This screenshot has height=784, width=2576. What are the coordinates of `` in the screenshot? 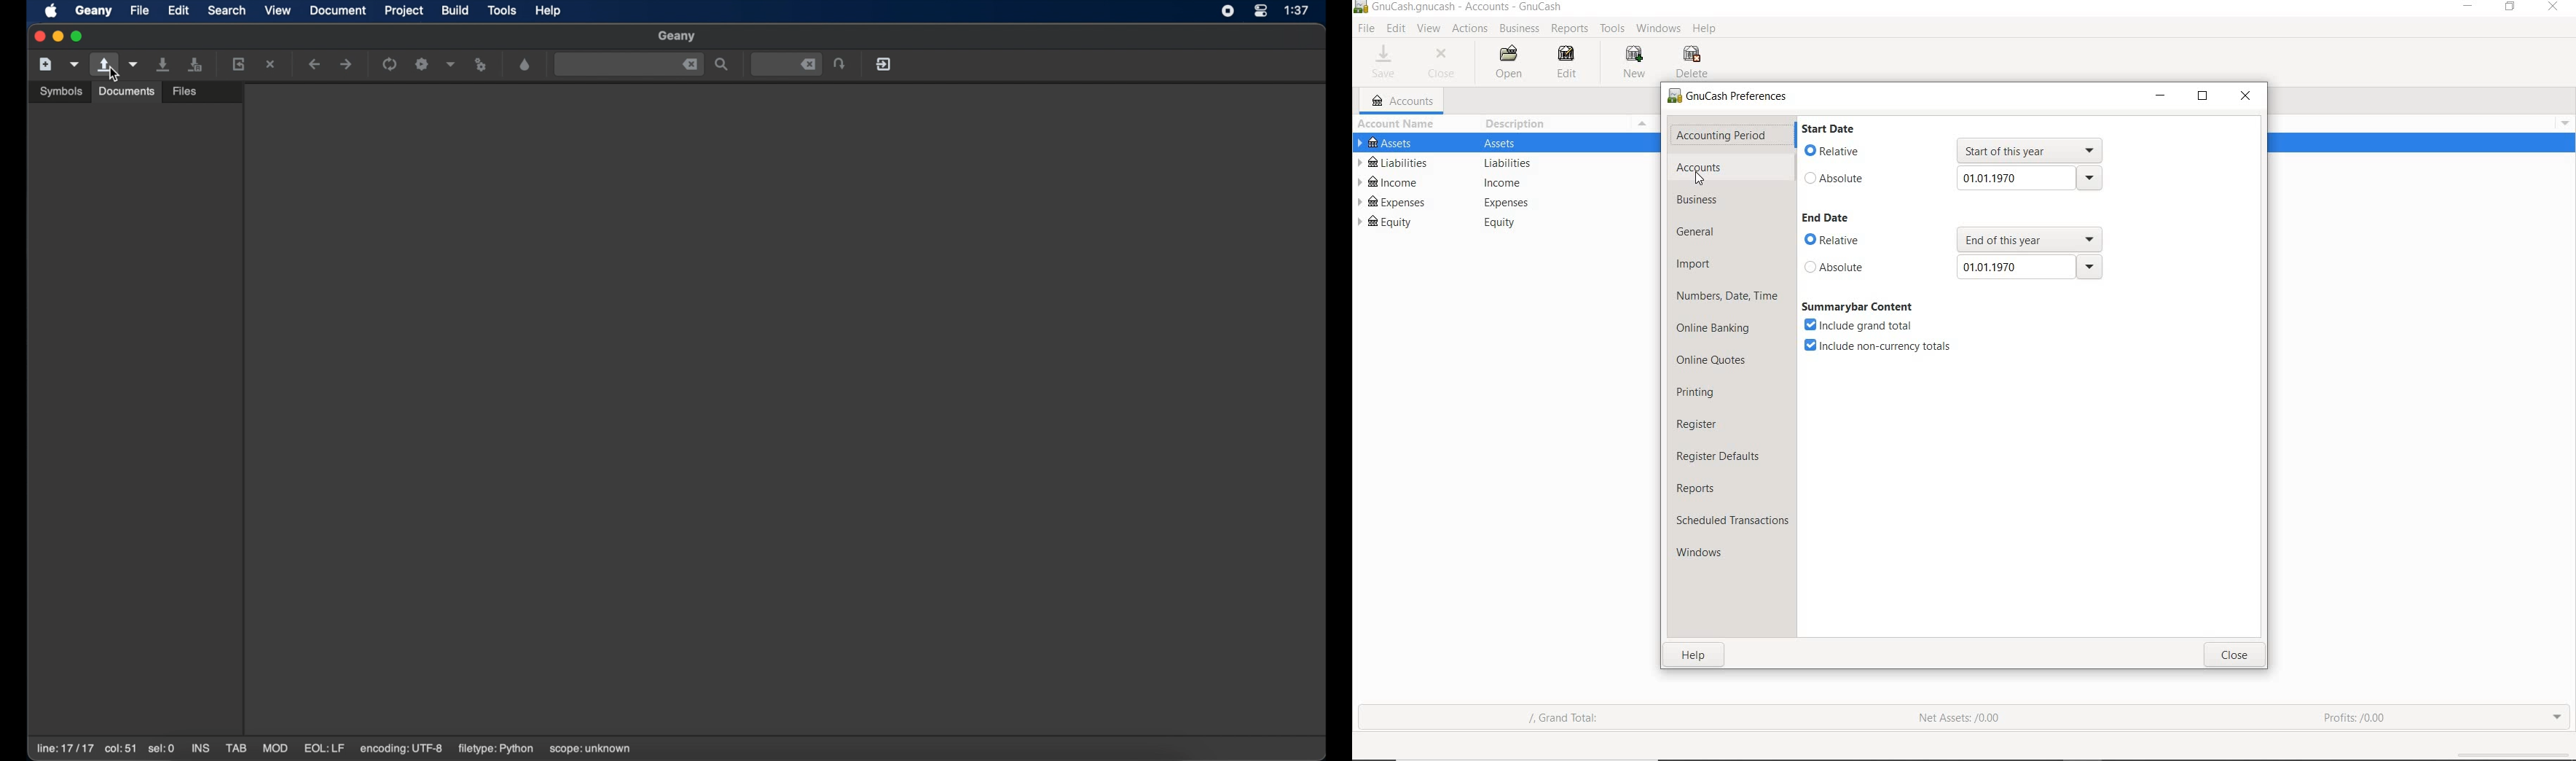 It's located at (1362, 7).